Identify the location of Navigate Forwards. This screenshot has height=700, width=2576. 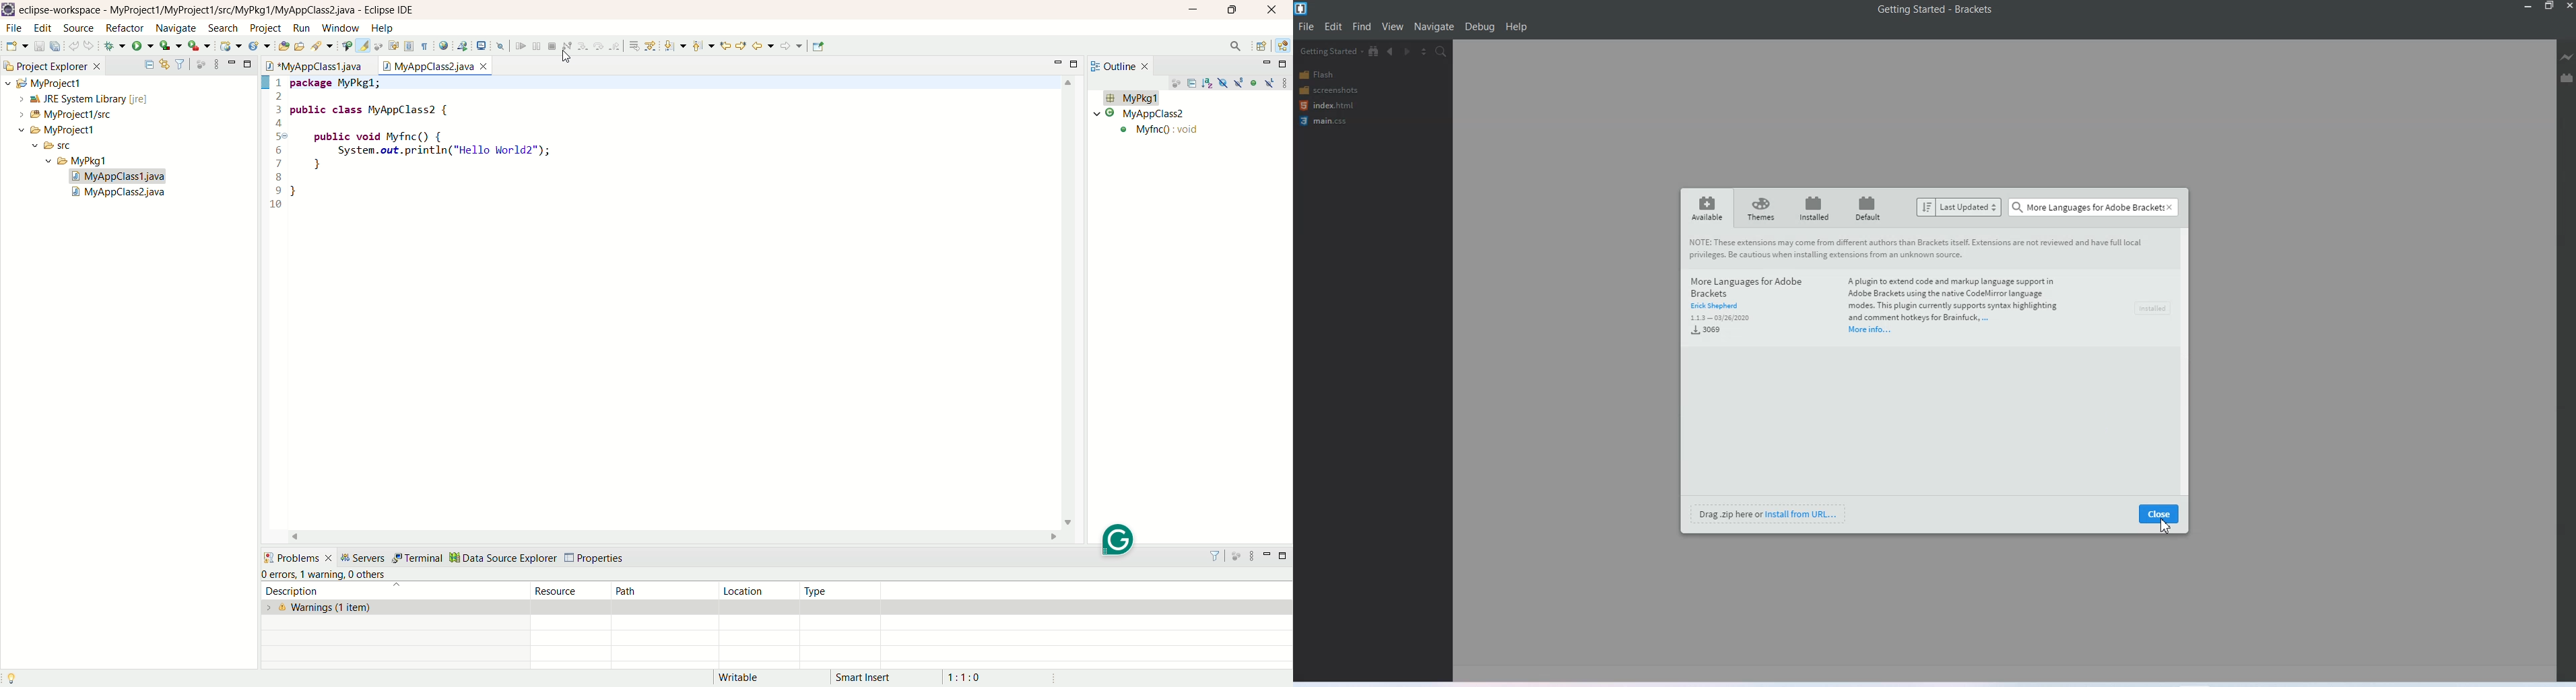
(1407, 52).